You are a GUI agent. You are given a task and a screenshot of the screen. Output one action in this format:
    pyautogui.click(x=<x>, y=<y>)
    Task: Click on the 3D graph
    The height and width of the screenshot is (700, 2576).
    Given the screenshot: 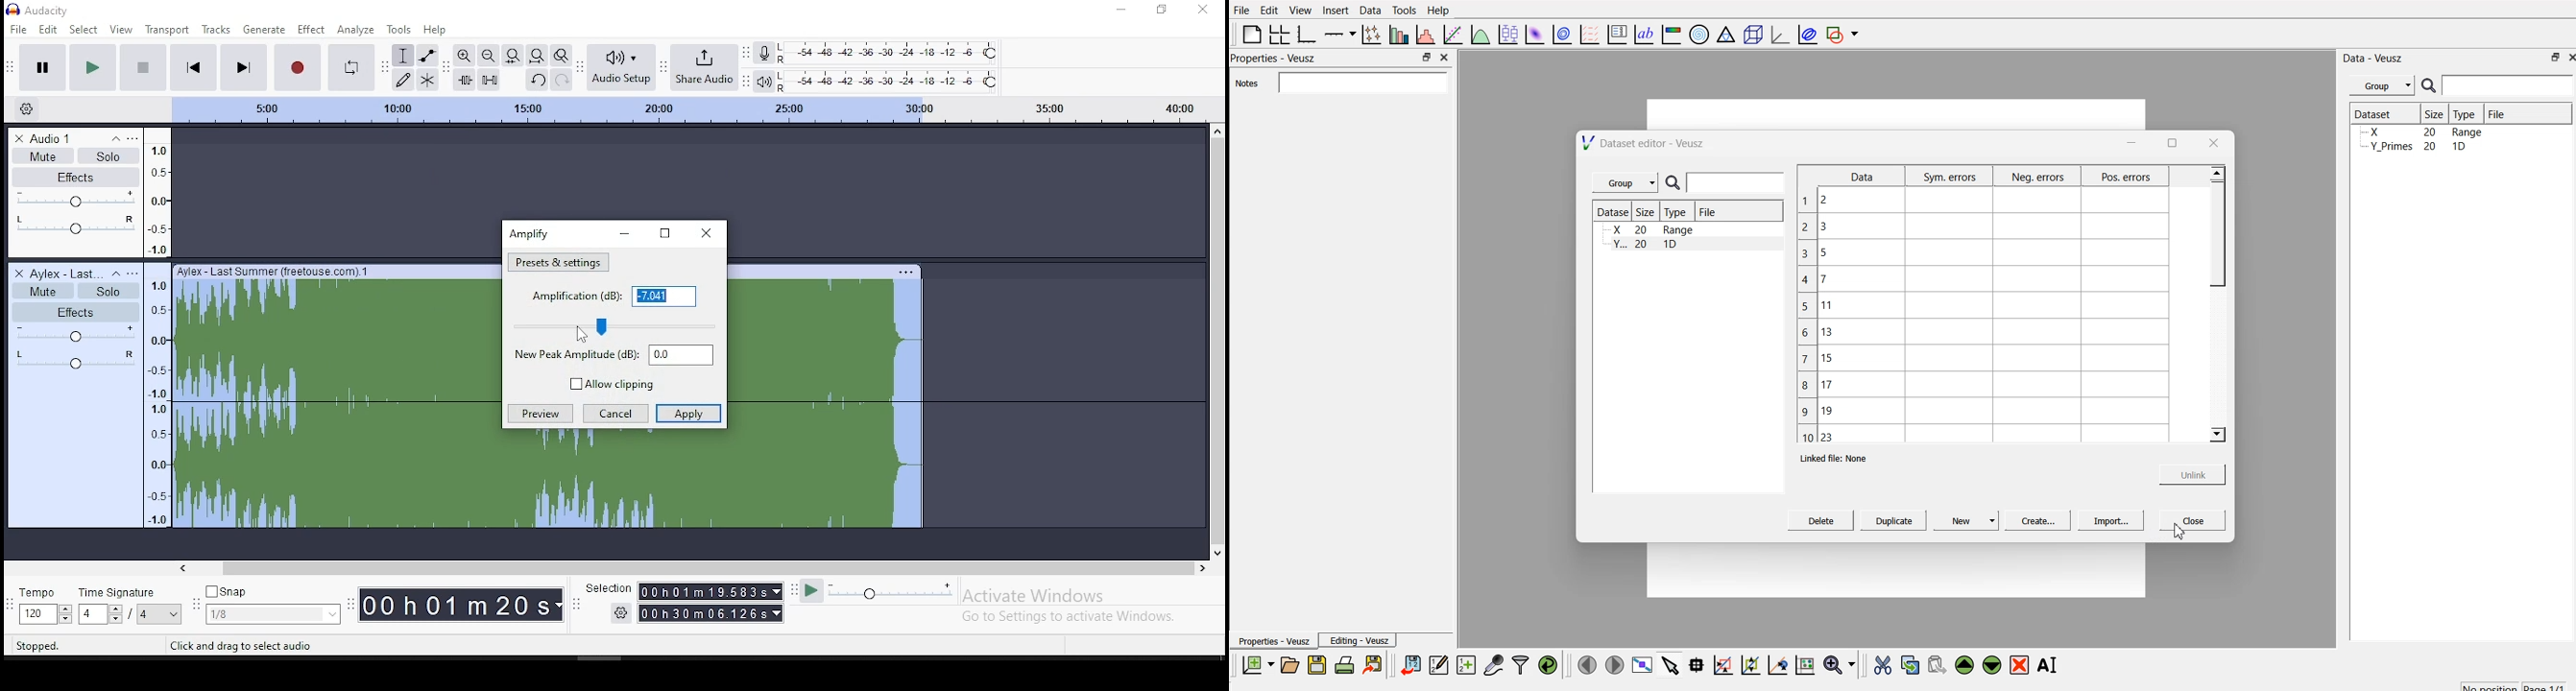 What is the action you would take?
    pyautogui.click(x=1779, y=34)
    